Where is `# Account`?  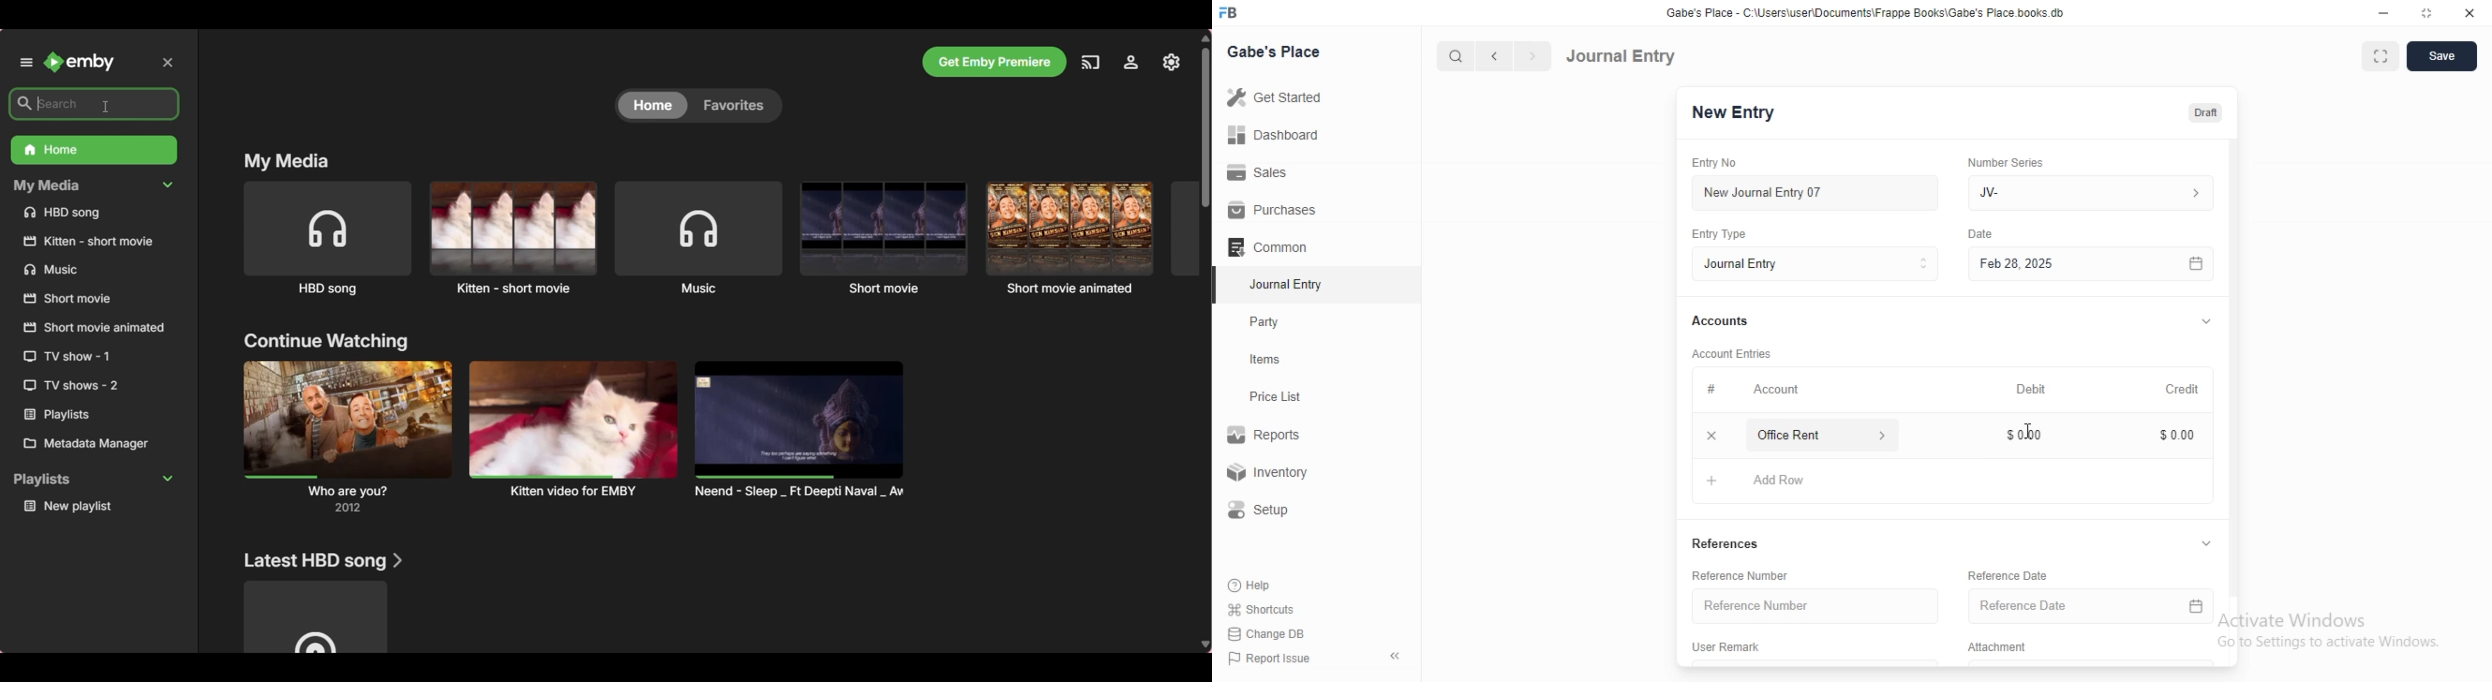 # Account is located at coordinates (1750, 390).